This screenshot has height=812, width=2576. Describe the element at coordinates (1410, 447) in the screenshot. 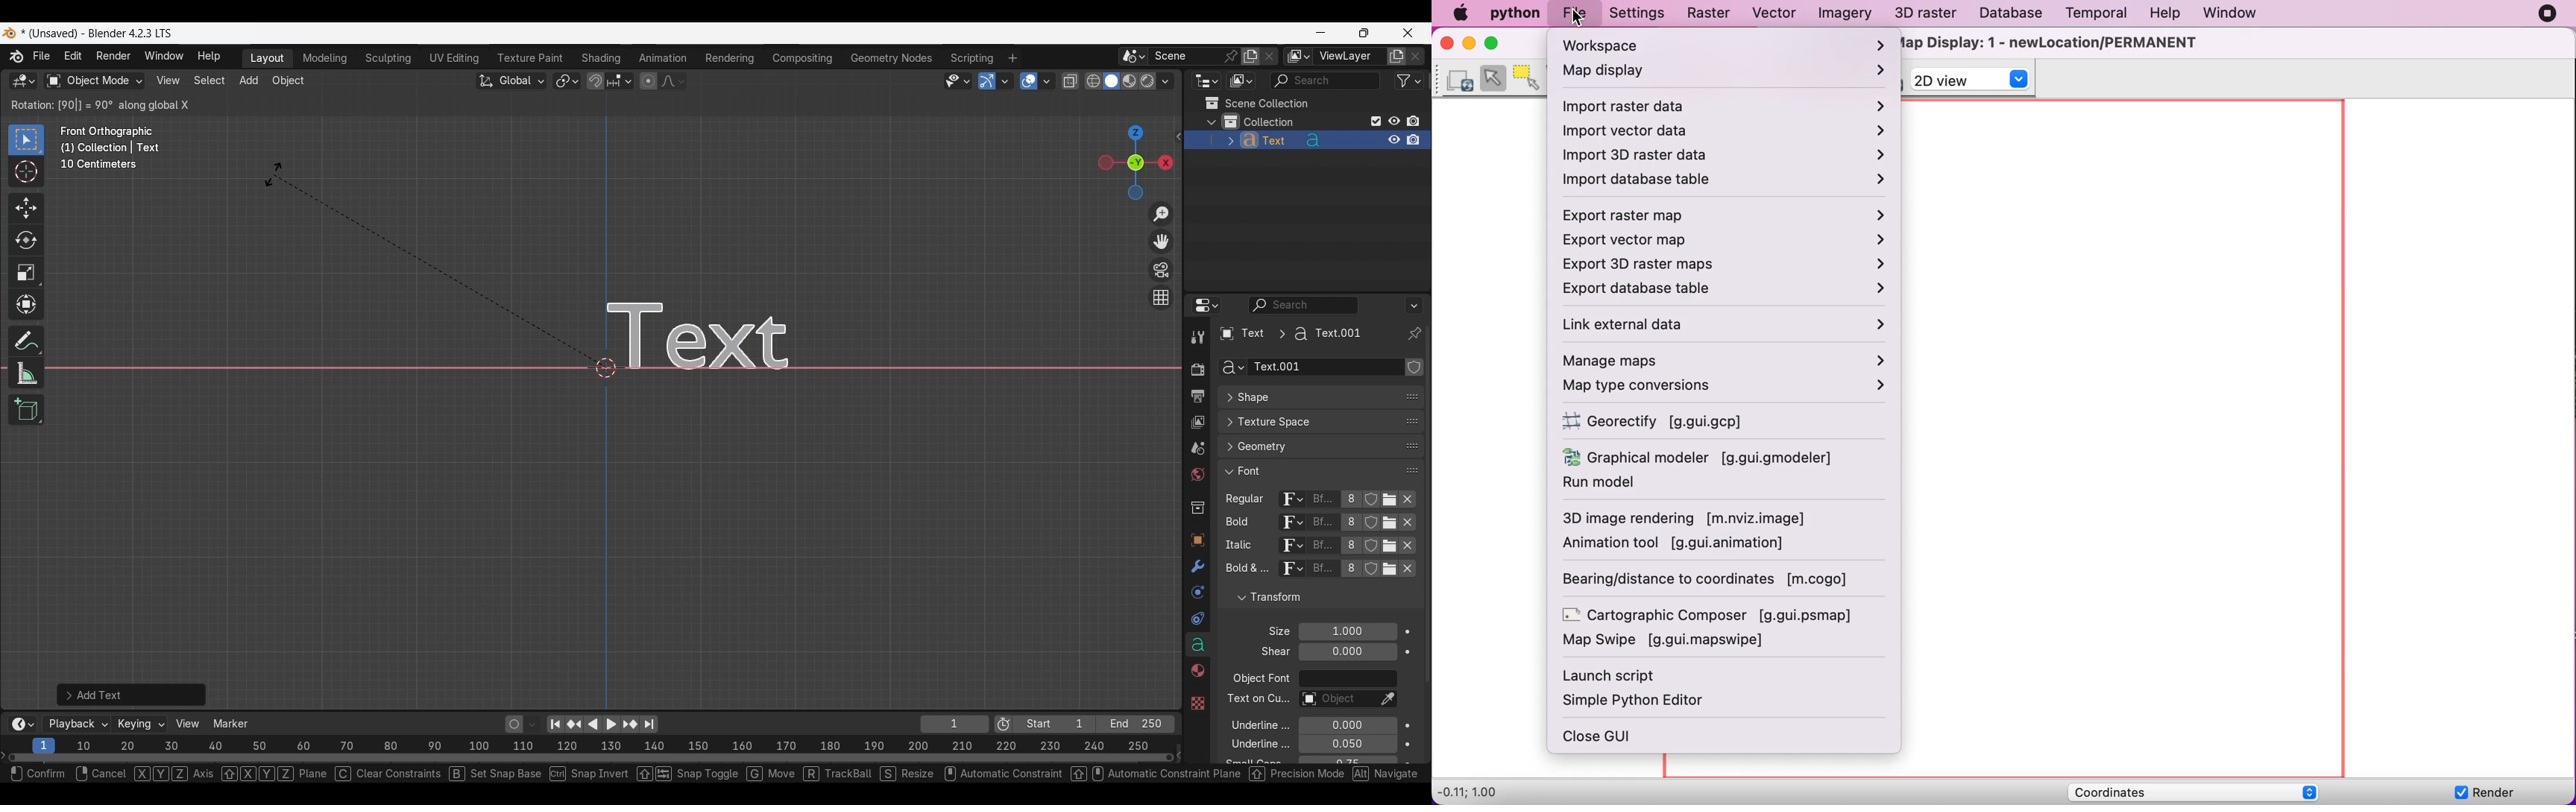

I see `change position` at that location.